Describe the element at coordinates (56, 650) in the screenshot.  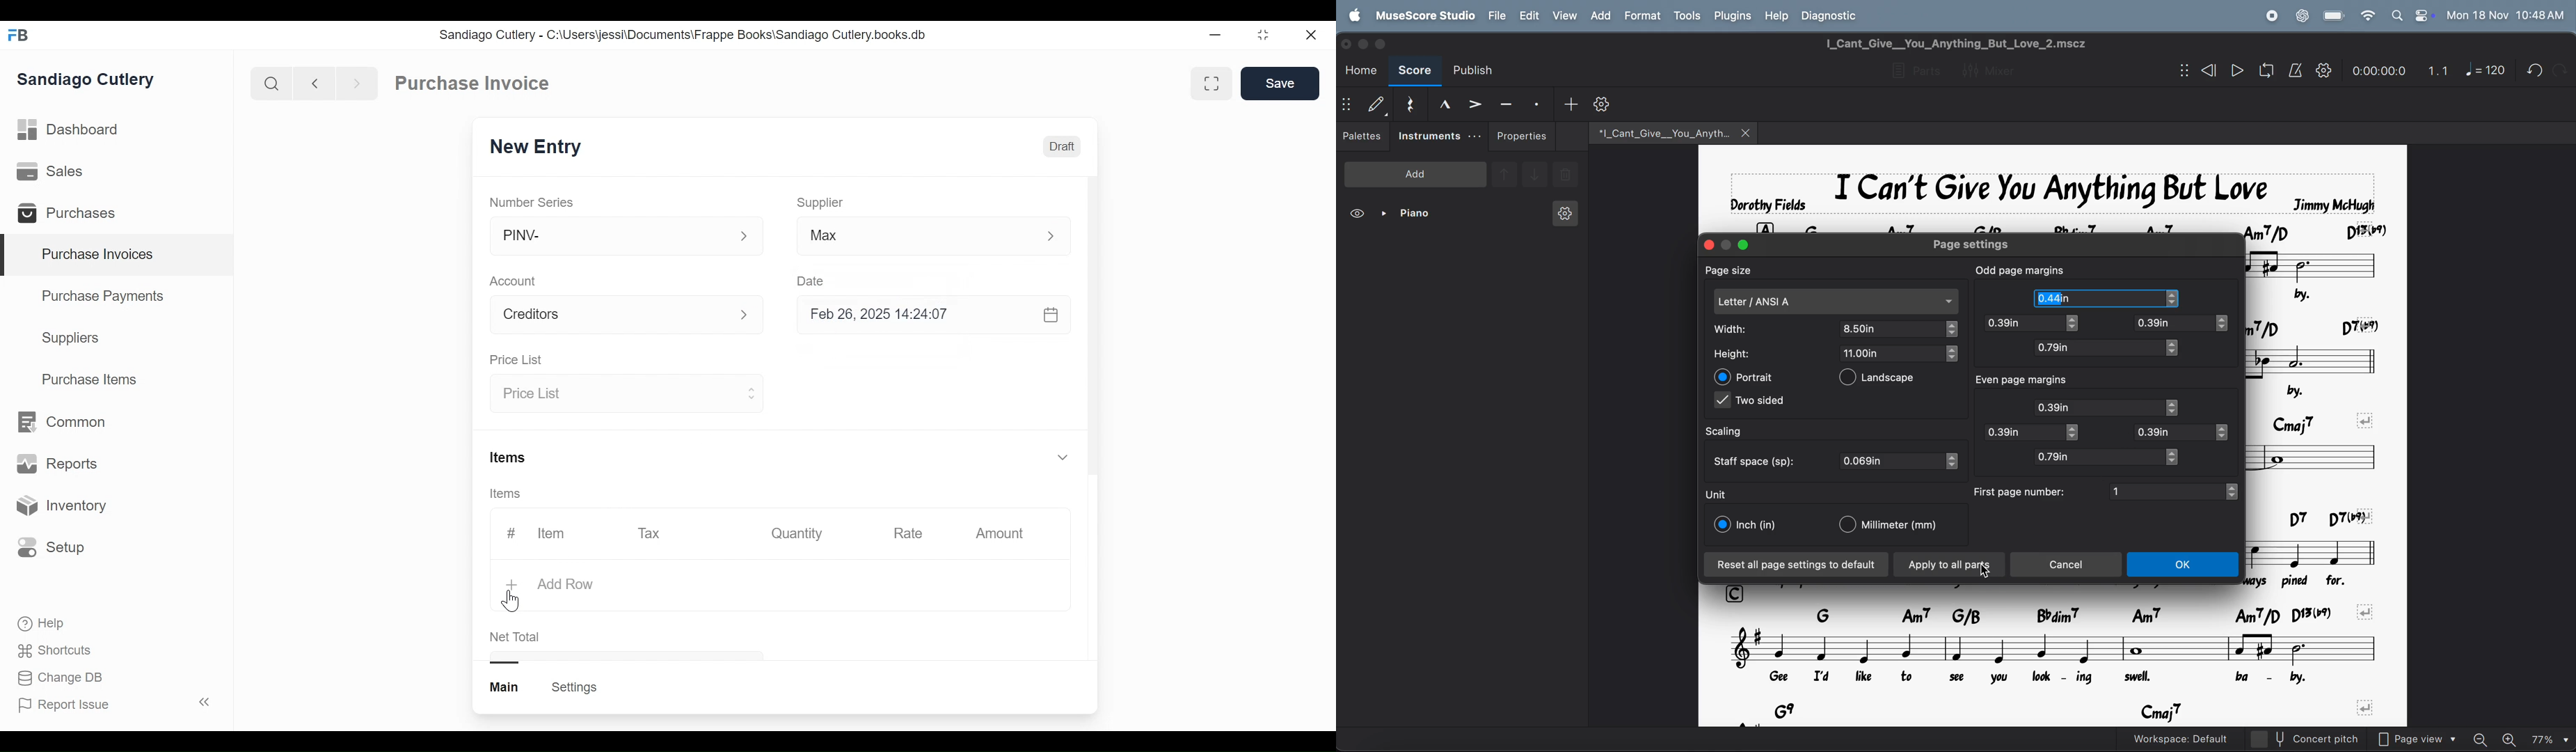
I see `Shortcuts` at that location.